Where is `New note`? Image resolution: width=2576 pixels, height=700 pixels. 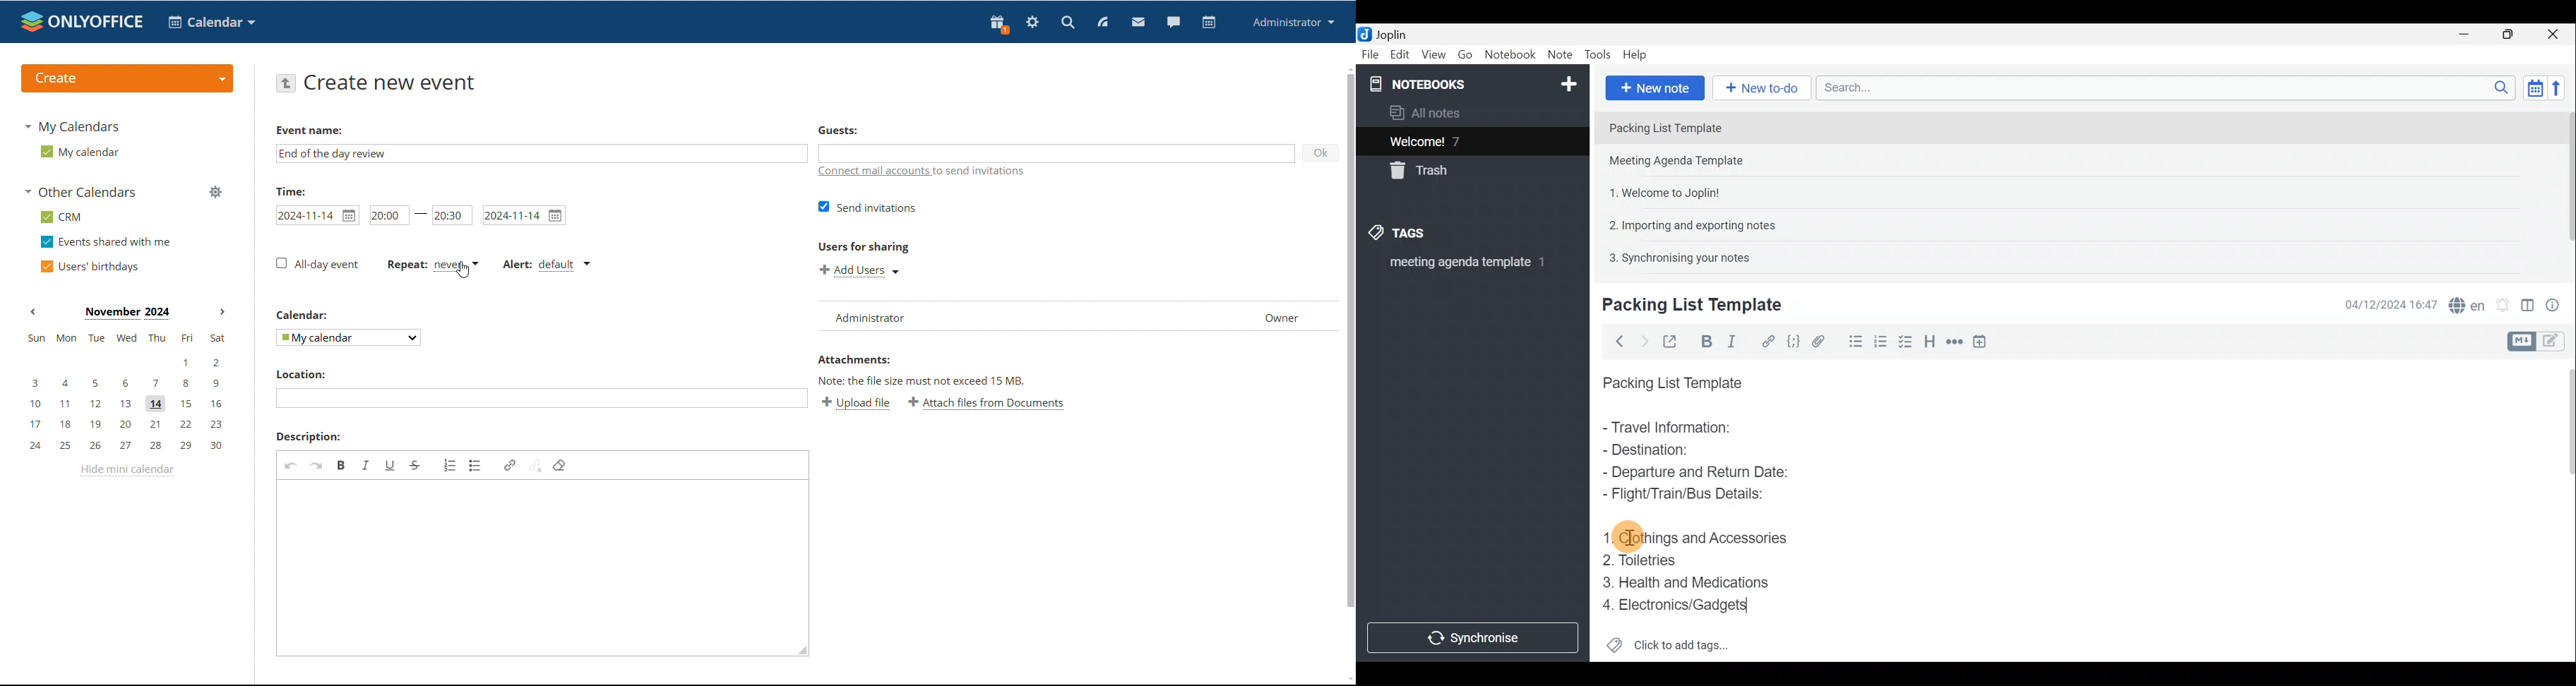
New note is located at coordinates (1654, 86).